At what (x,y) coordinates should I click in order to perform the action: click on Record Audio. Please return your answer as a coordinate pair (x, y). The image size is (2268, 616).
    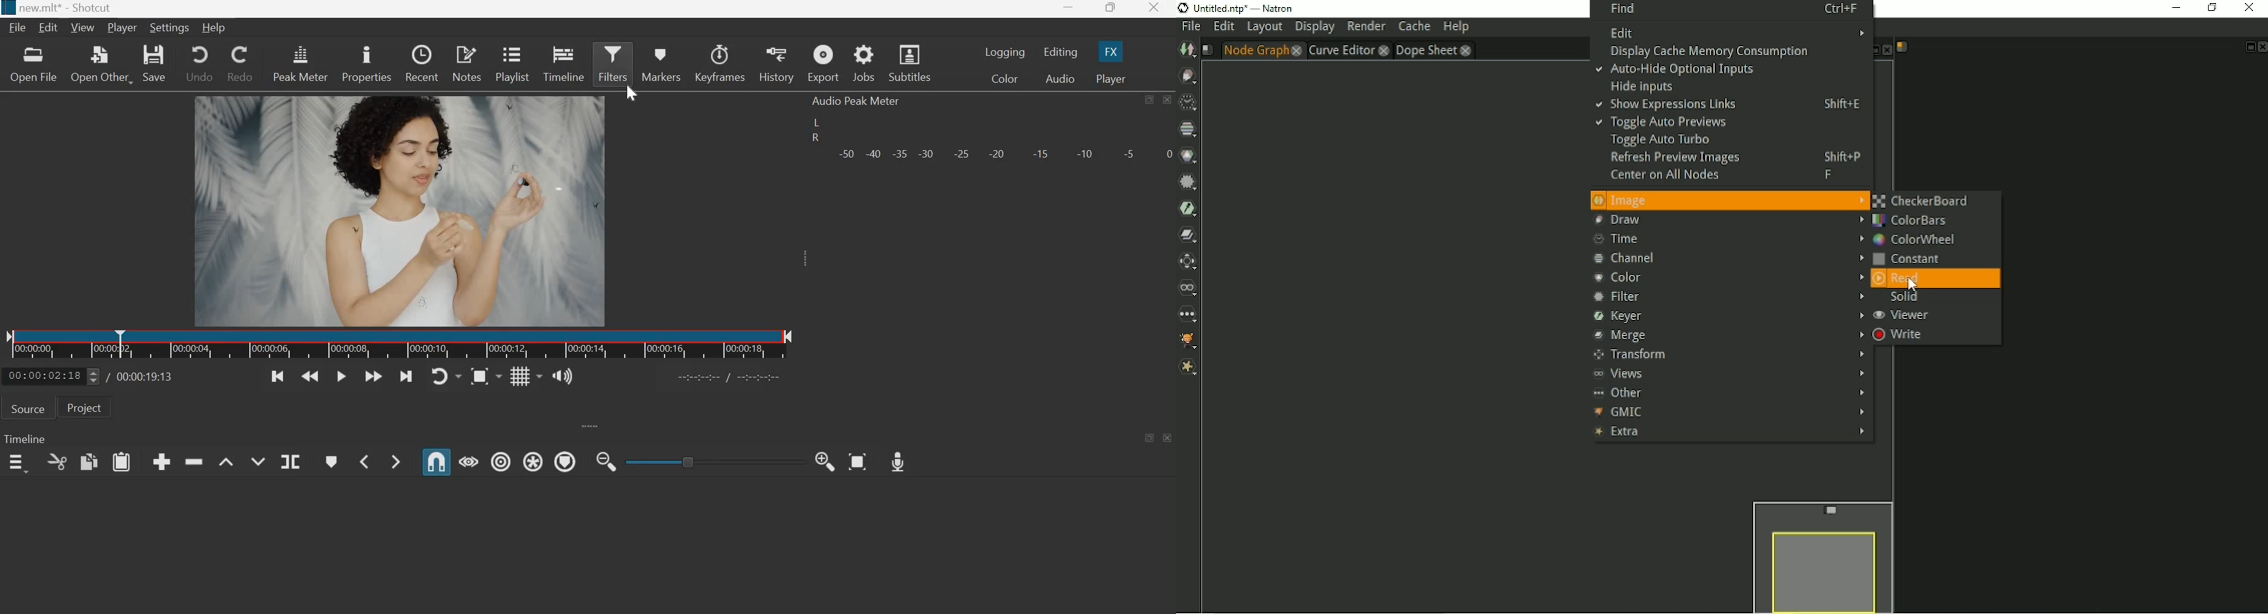
    Looking at the image, I should click on (899, 462).